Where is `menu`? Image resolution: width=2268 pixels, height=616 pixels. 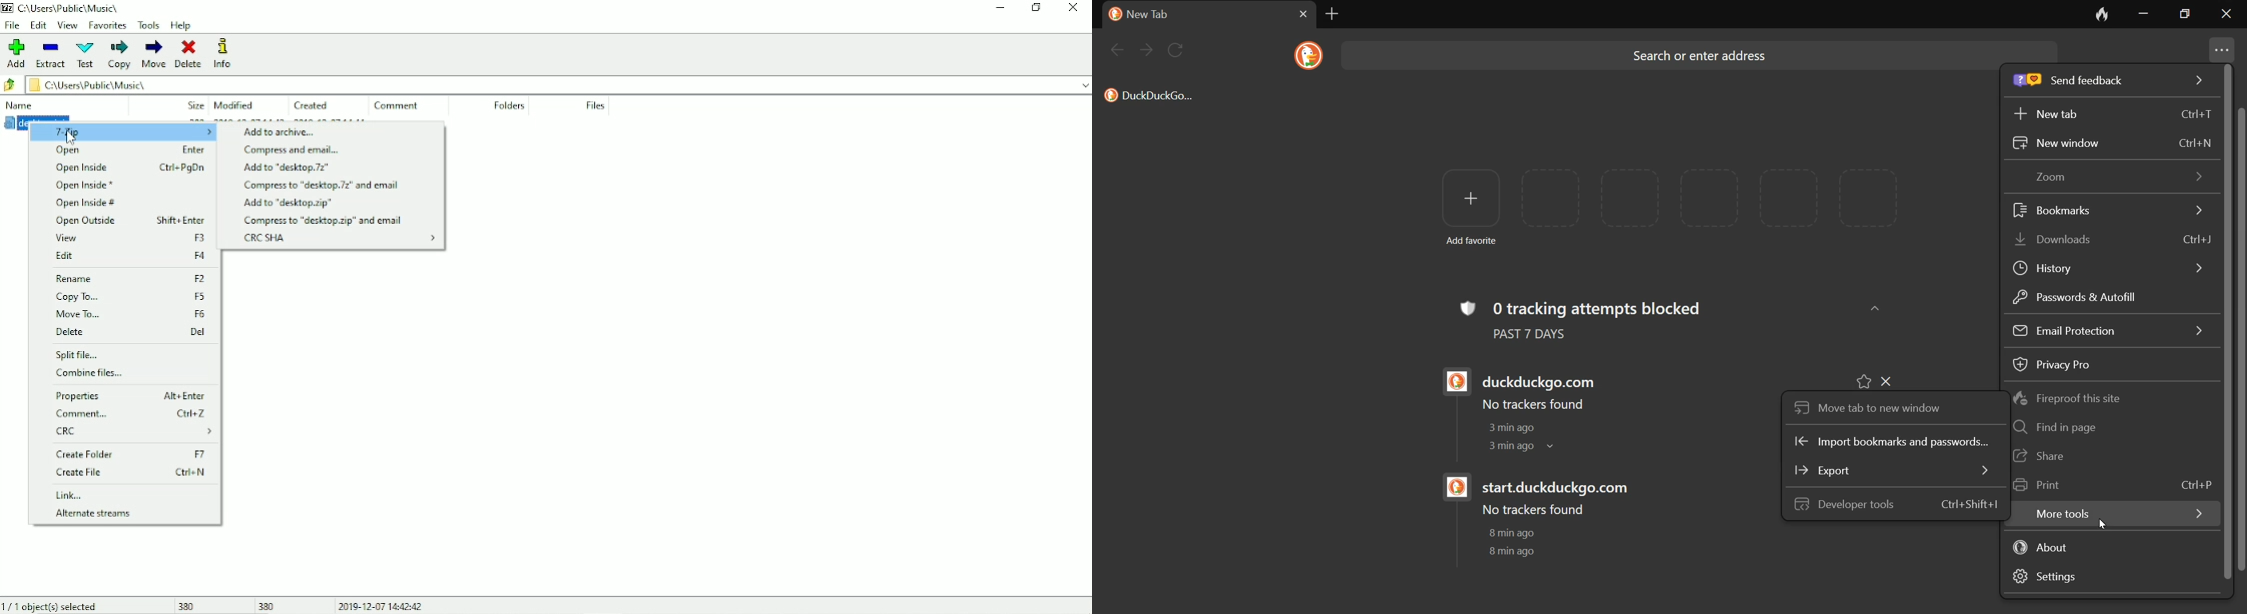
menu is located at coordinates (2222, 48).